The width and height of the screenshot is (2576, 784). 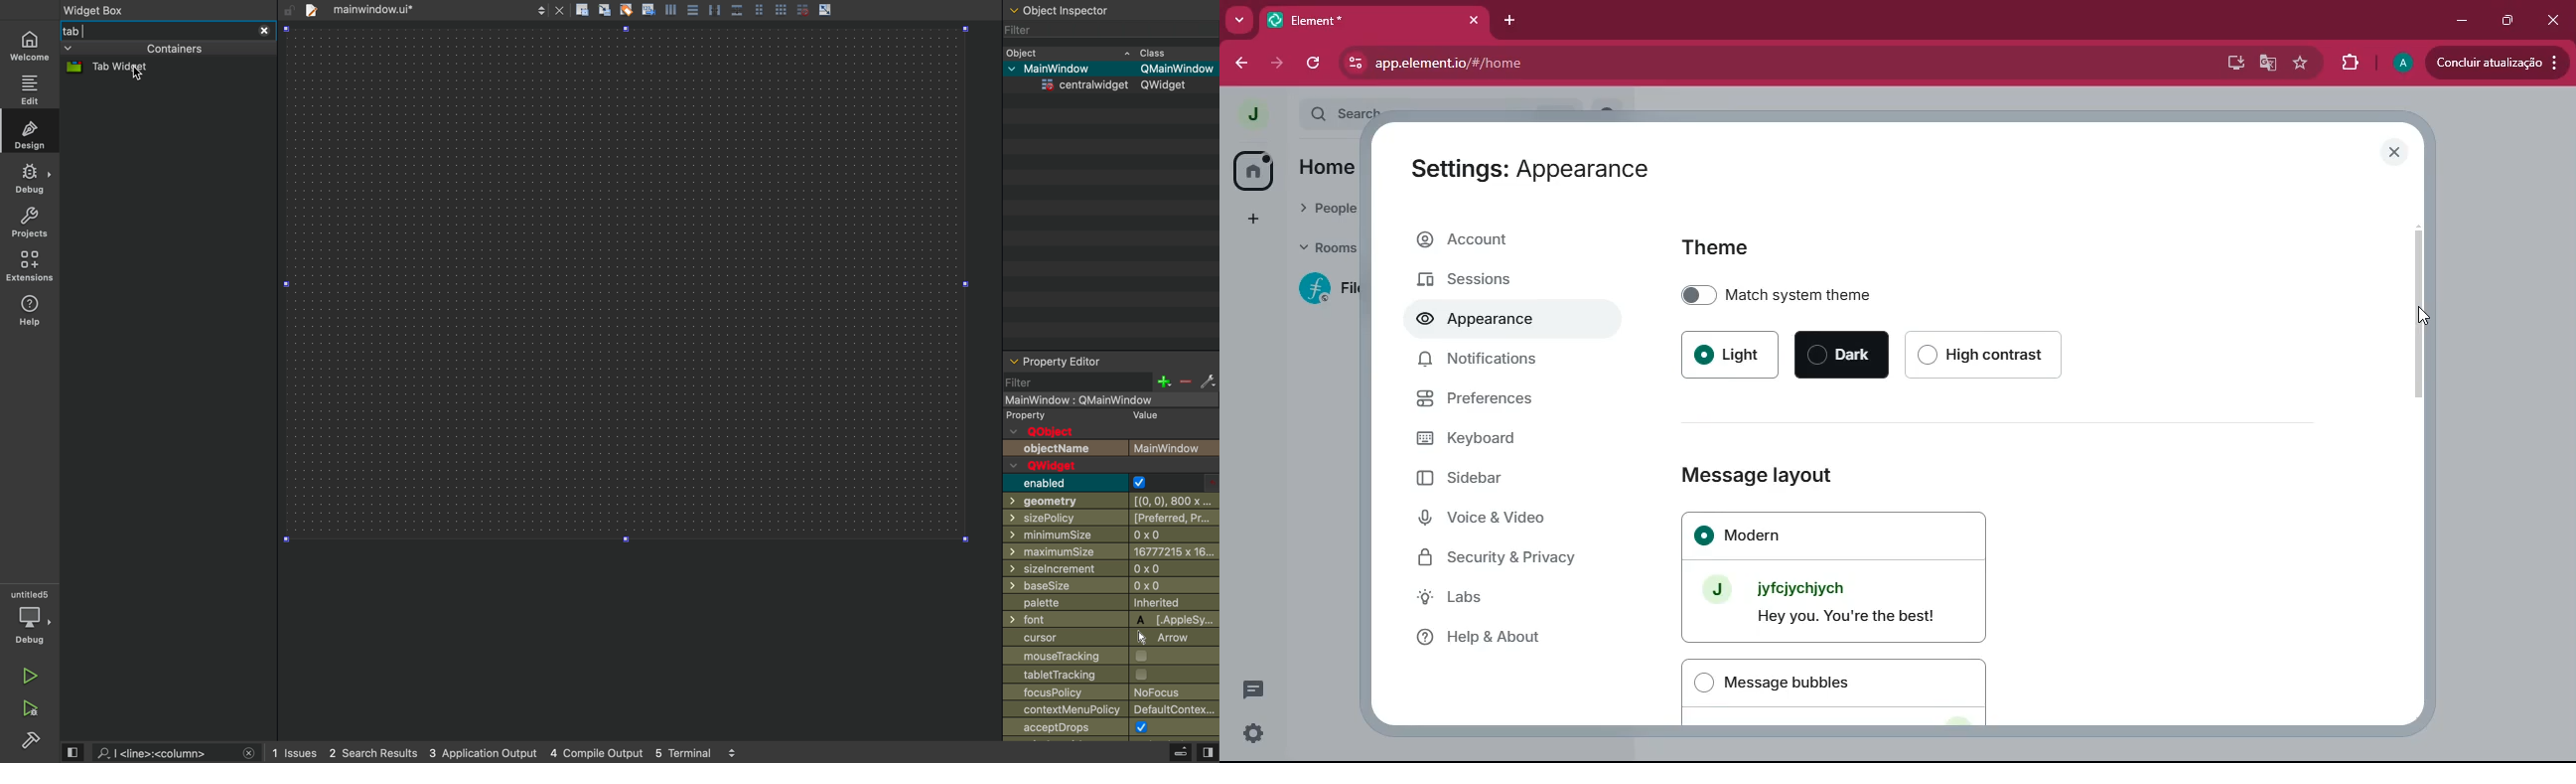 What do you see at coordinates (2231, 64) in the screenshot?
I see `desktop` at bounding box center [2231, 64].